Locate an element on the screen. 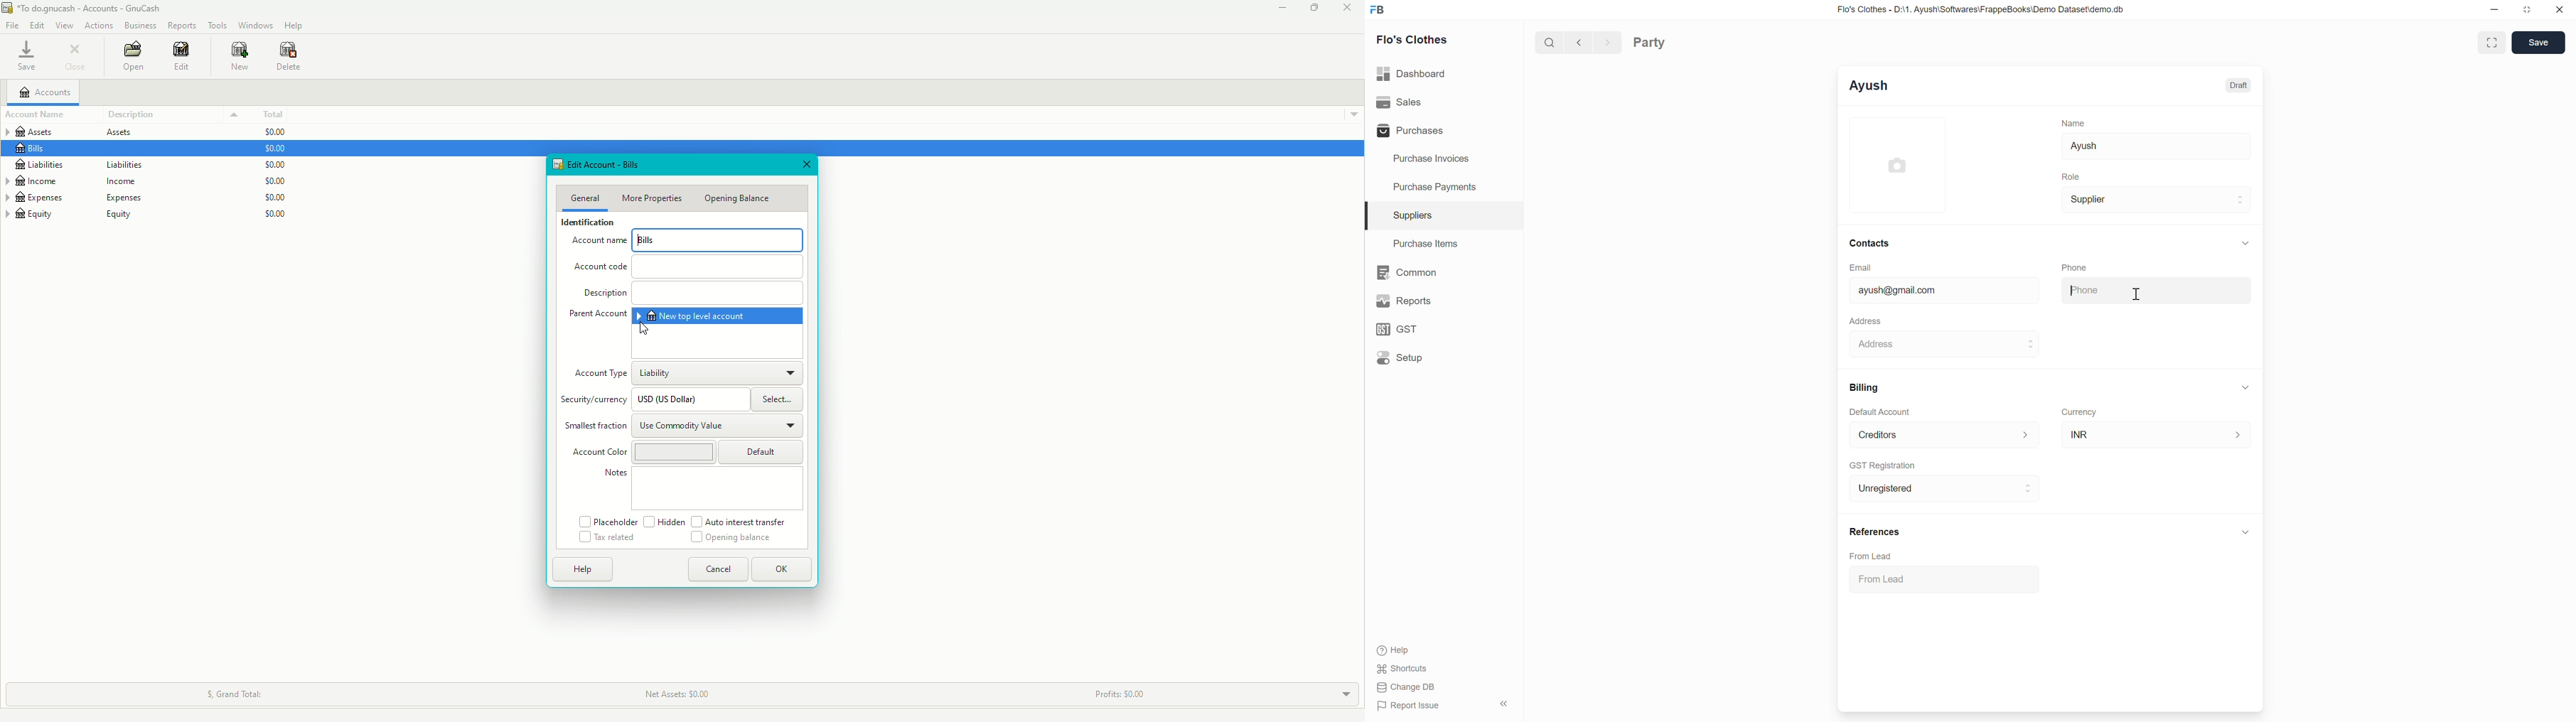  Purchase Items is located at coordinates (1444, 244).